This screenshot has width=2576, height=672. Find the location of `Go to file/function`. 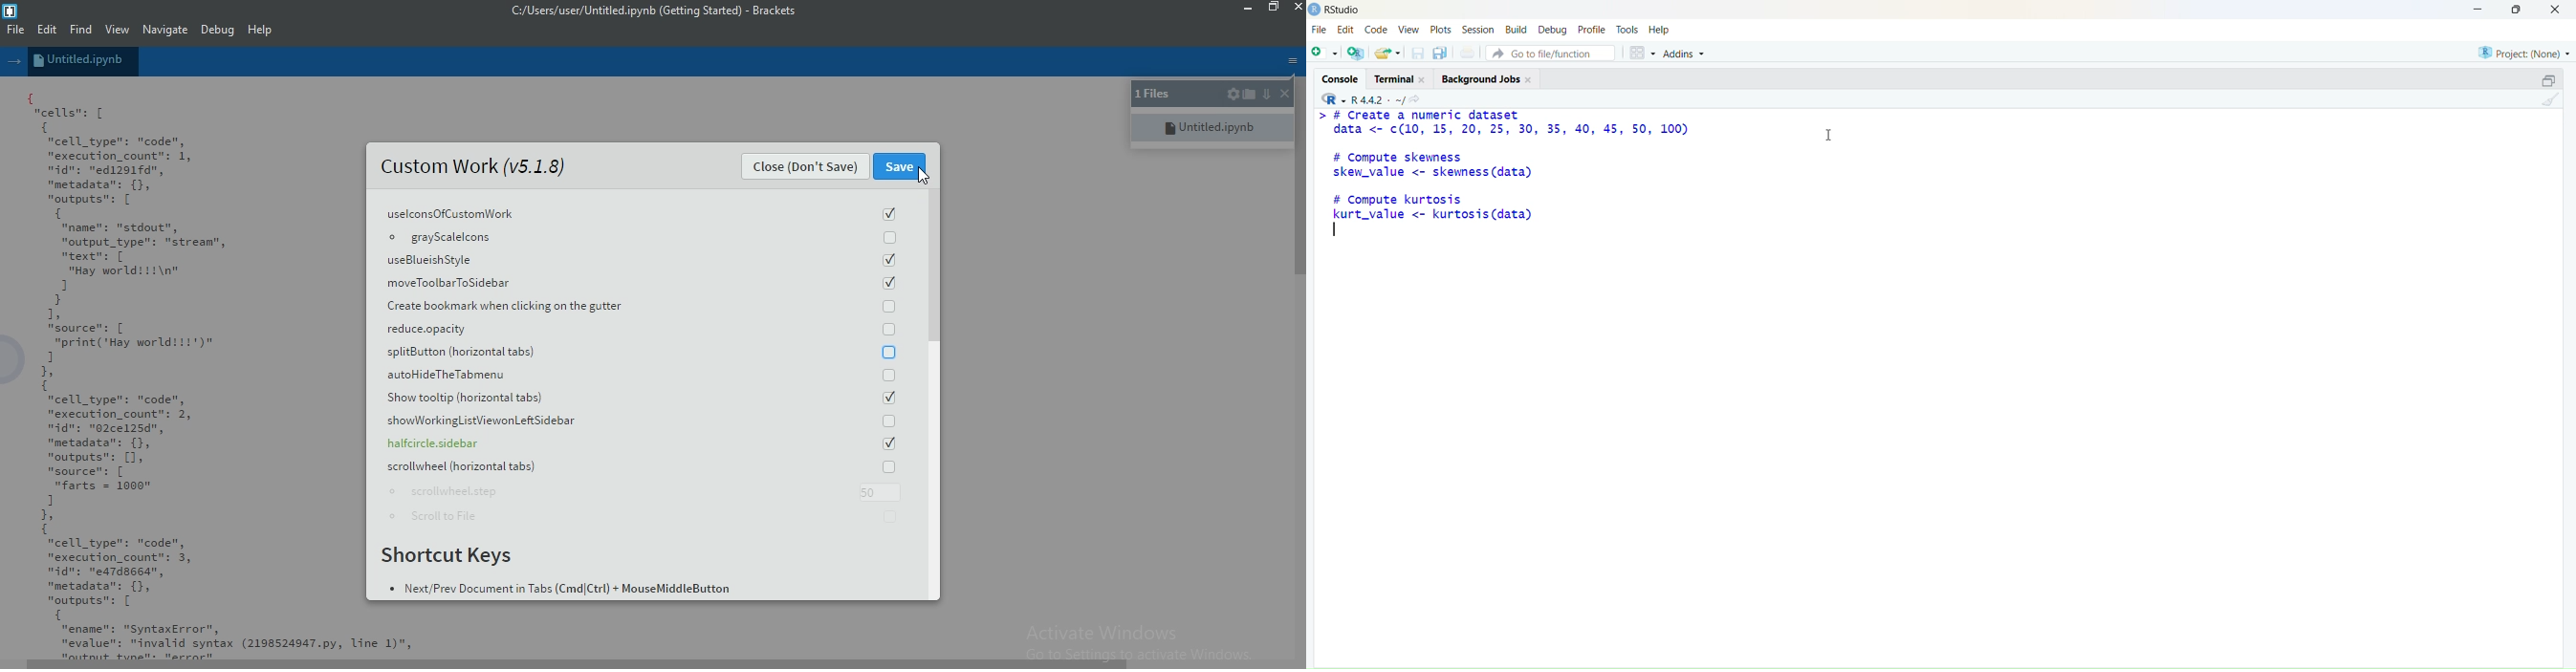

Go to file/function is located at coordinates (1552, 52).